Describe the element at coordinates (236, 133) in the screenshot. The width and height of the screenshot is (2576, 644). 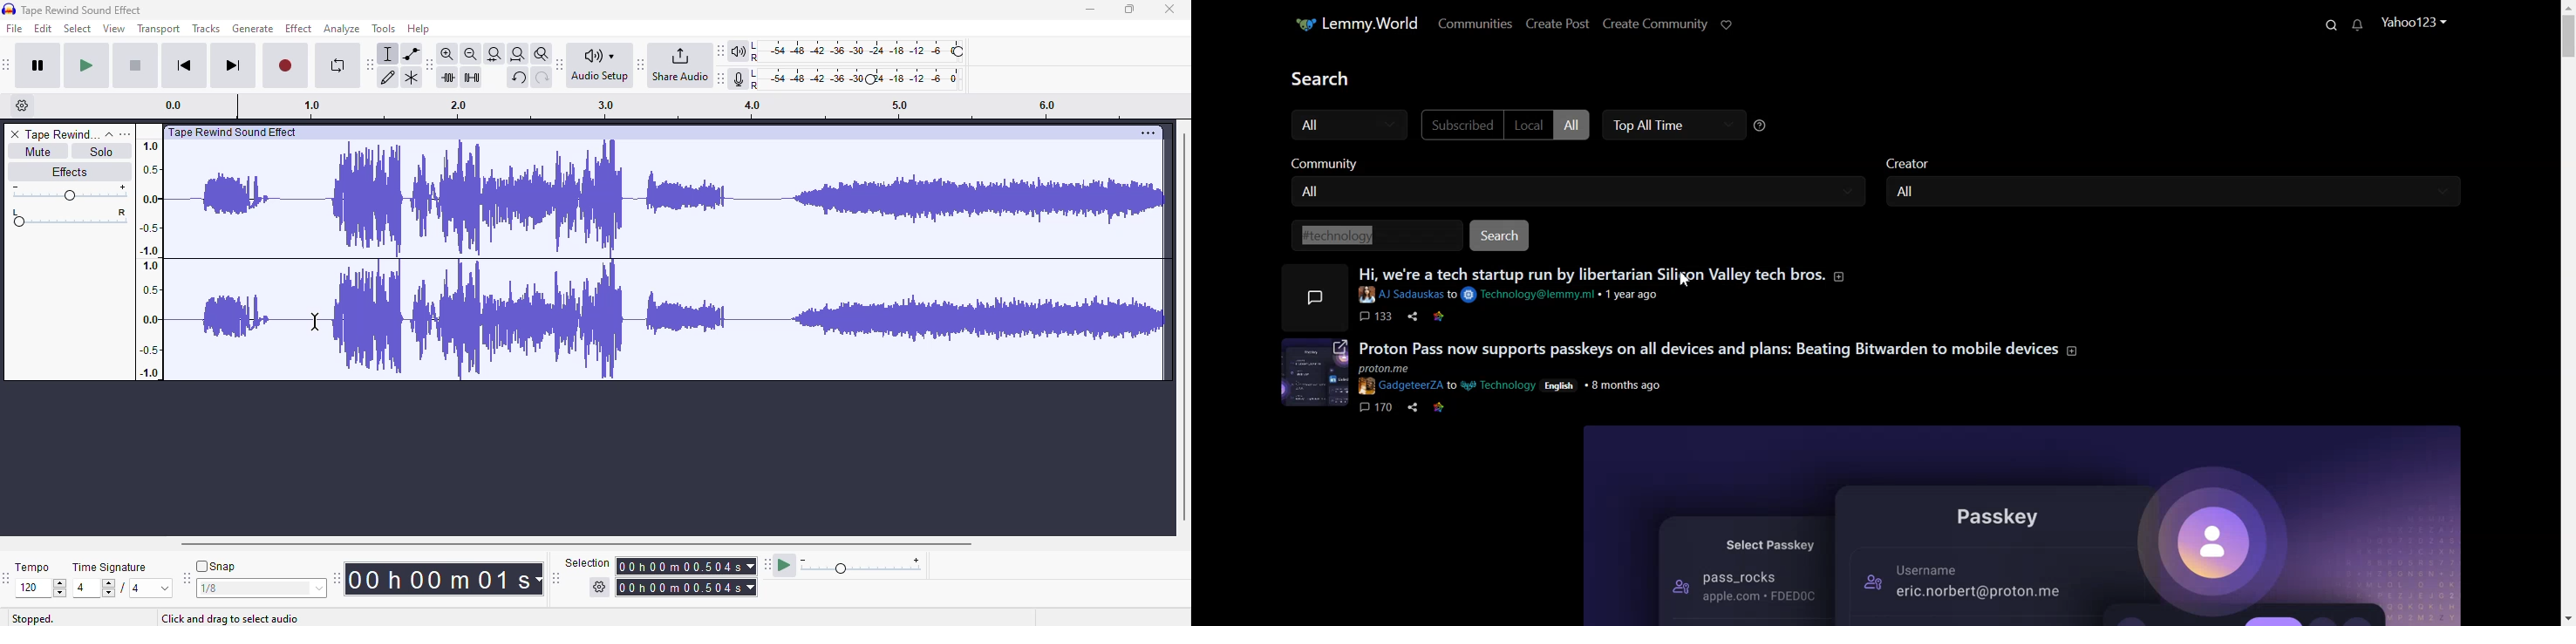
I see `Track title` at that location.